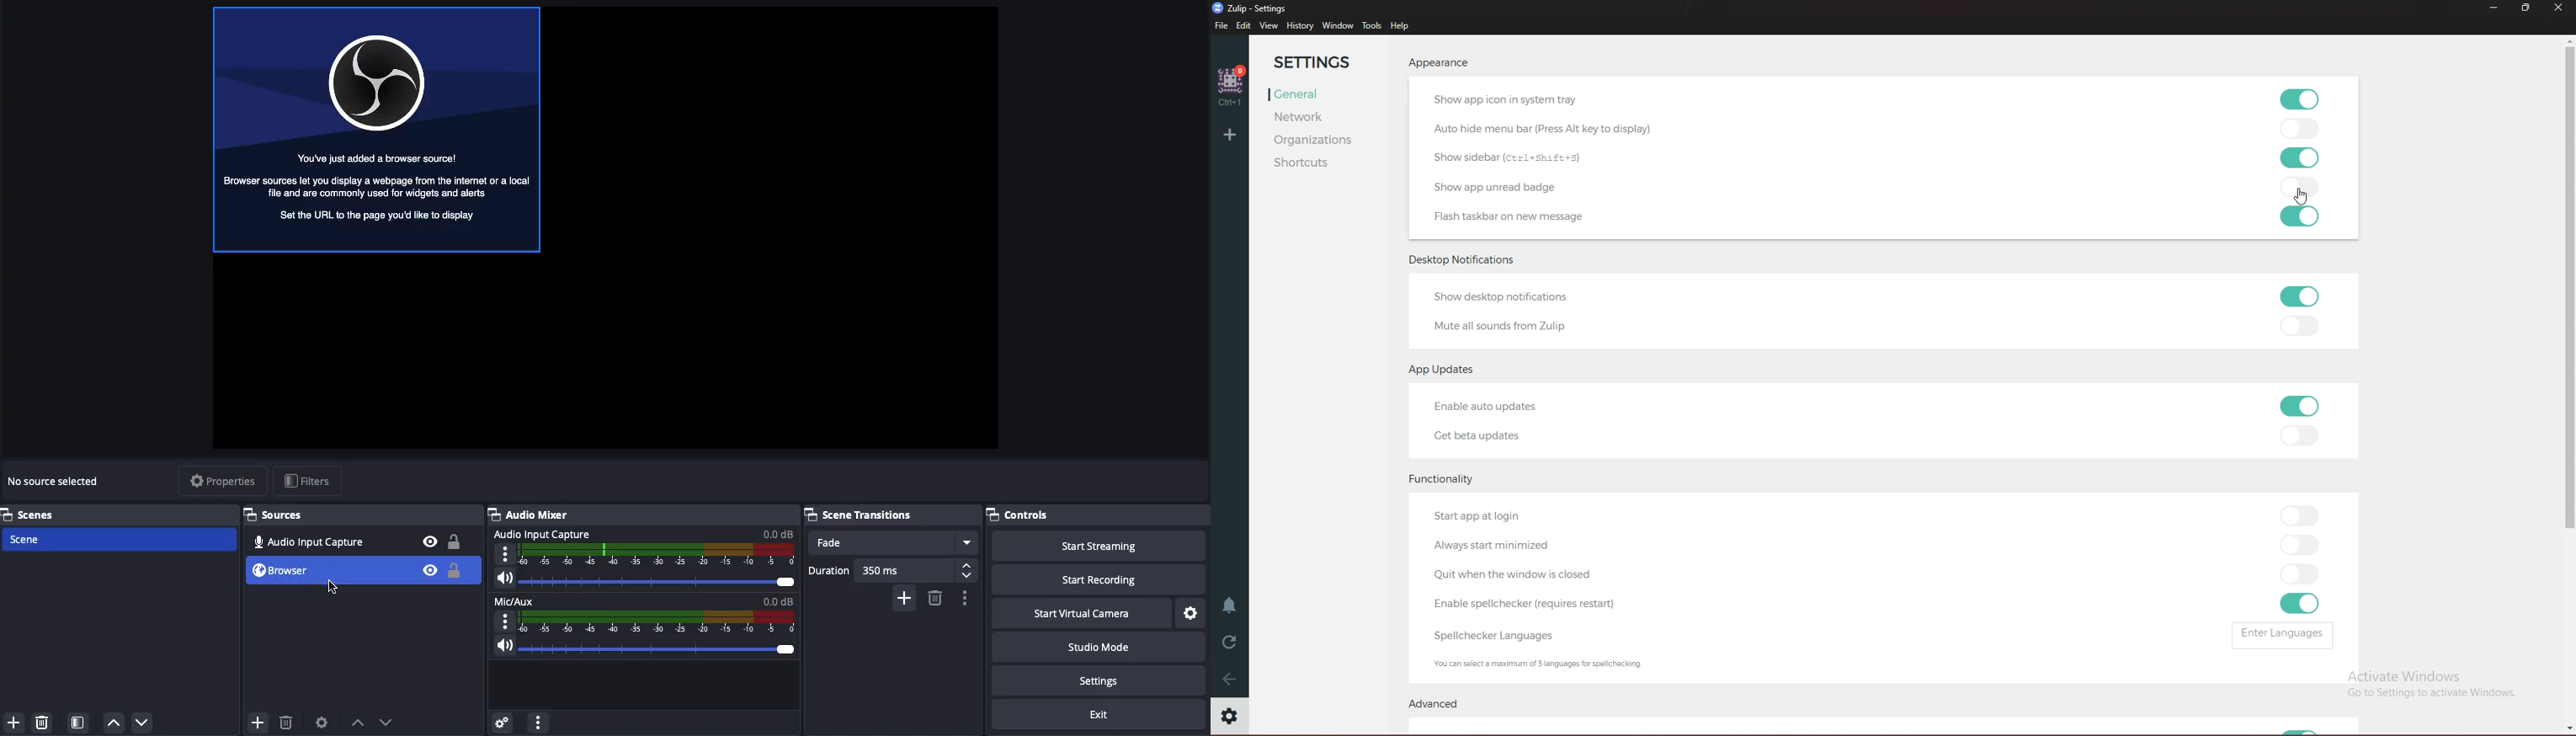 Image resolution: width=2576 pixels, height=756 pixels. Describe the element at coordinates (644, 547) in the screenshot. I see `Audio input capture` at that location.